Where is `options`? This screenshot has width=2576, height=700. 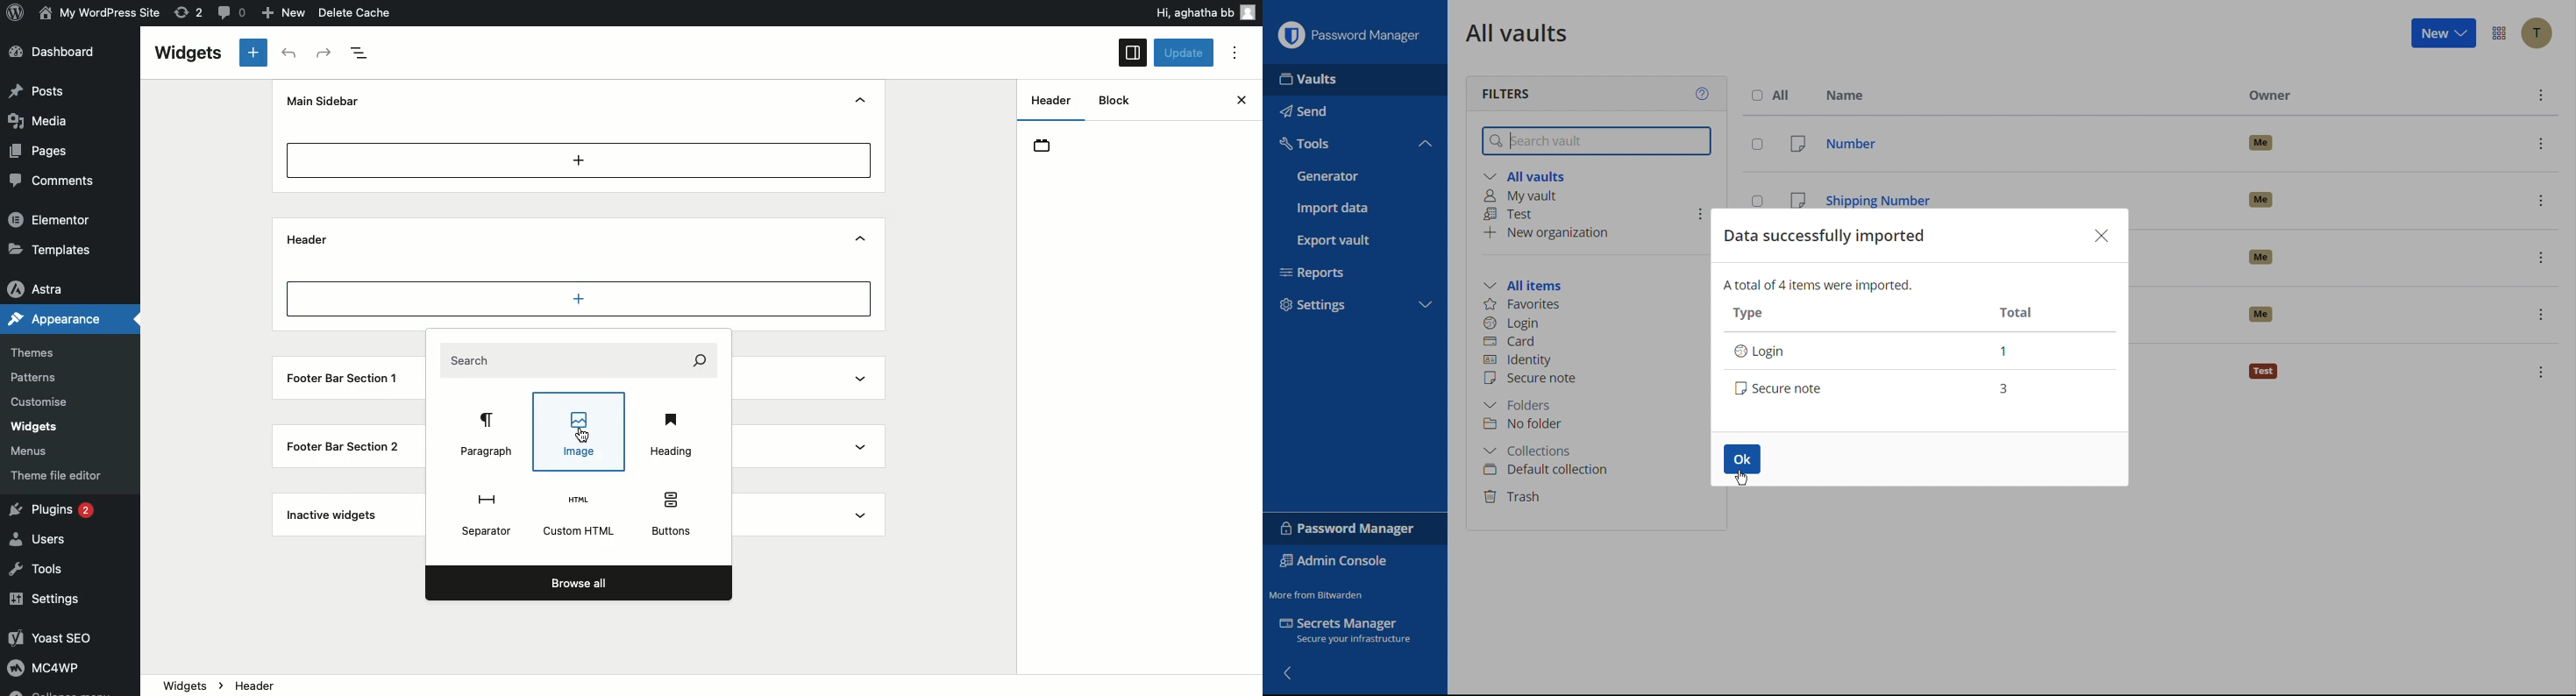 options is located at coordinates (1701, 214).